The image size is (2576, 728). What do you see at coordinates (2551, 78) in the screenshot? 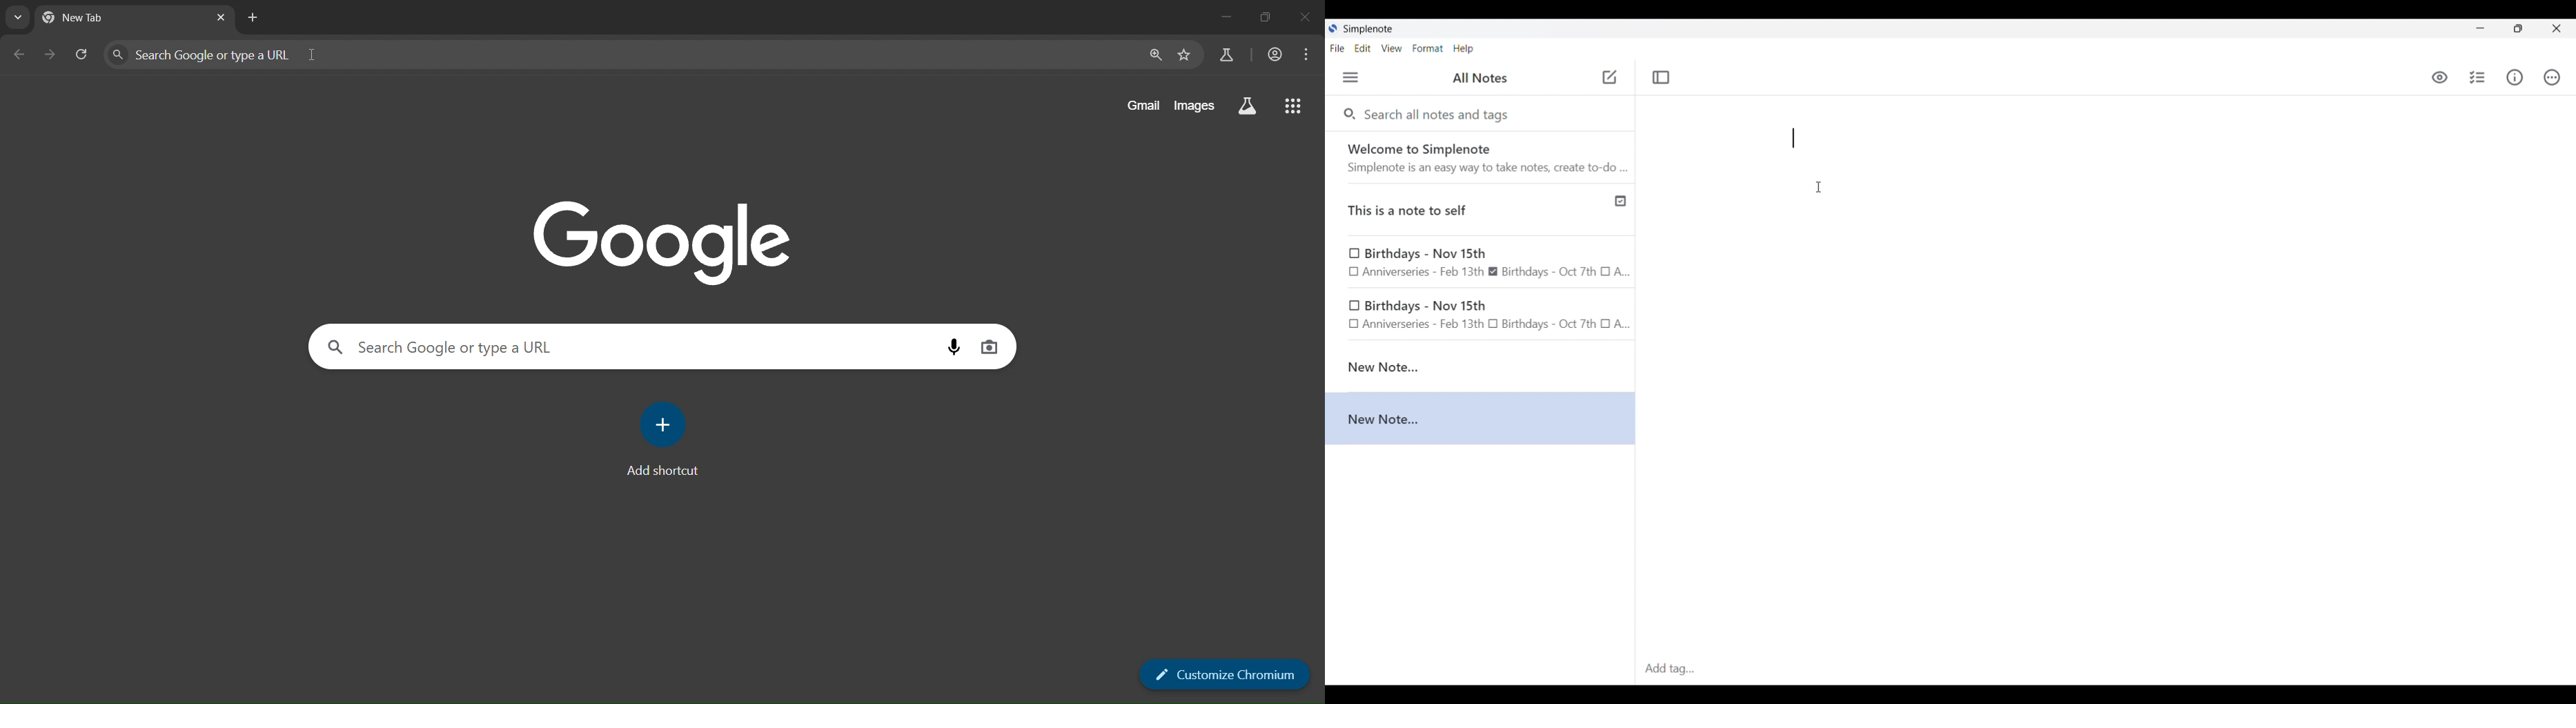
I see `Actions` at bounding box center [2551, 78].